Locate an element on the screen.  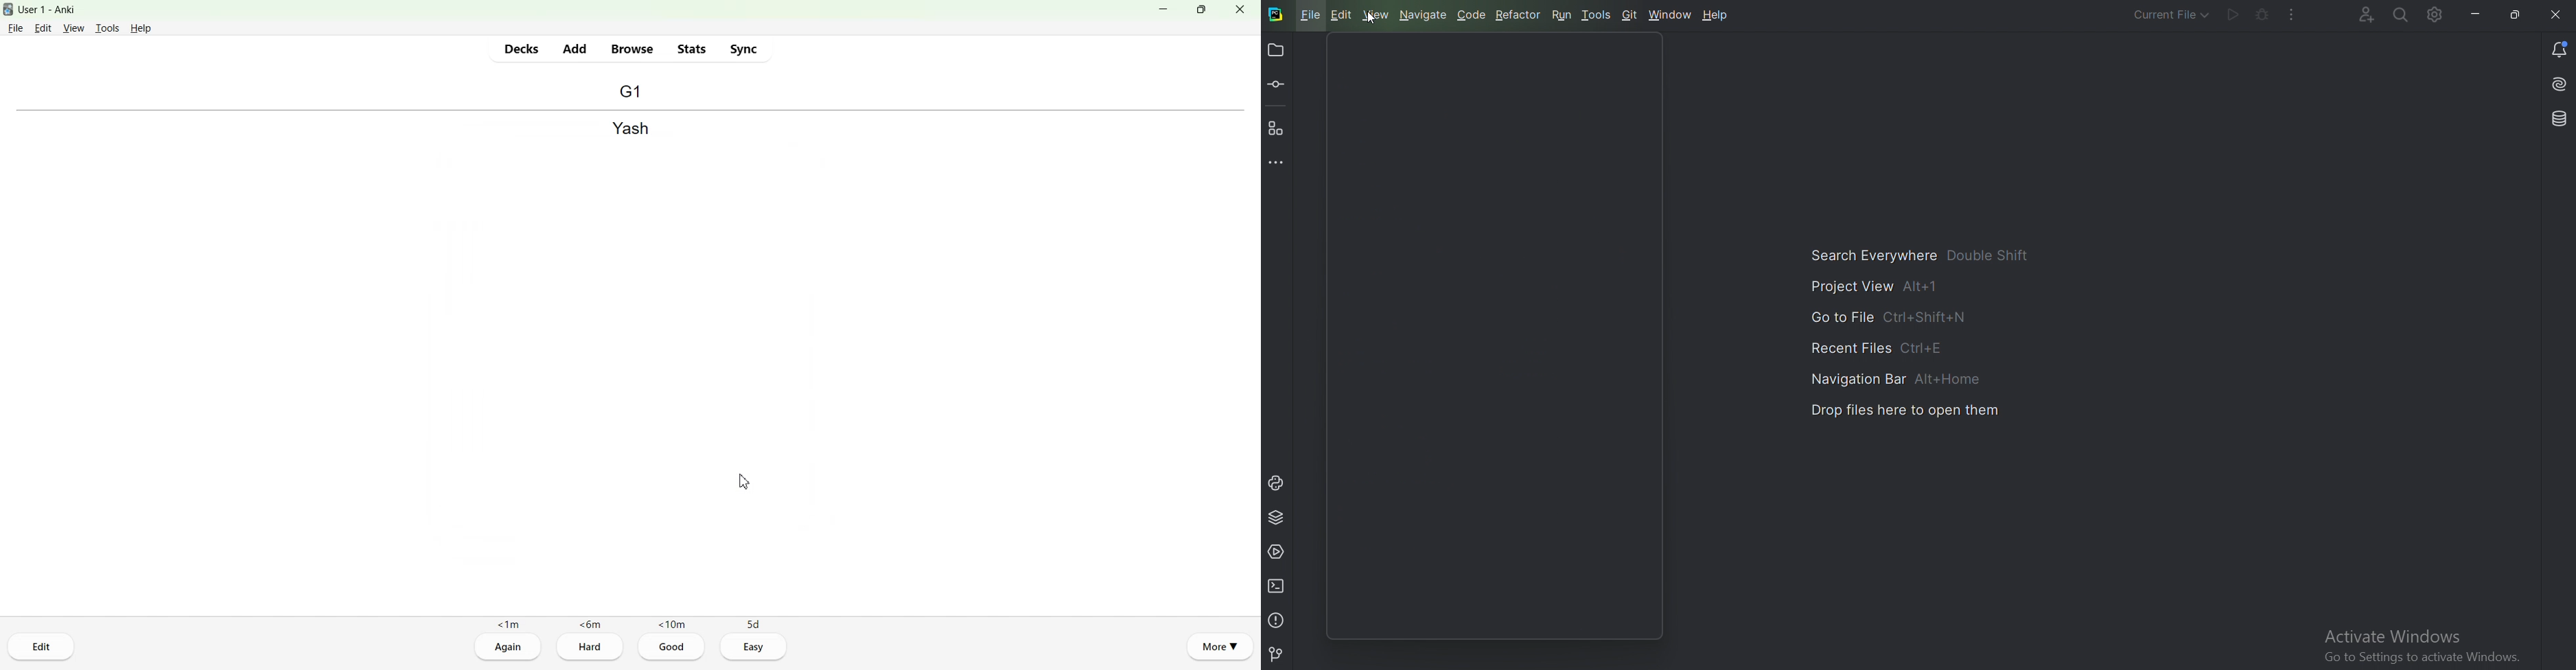
Run is located at coordinates (2232, 15).